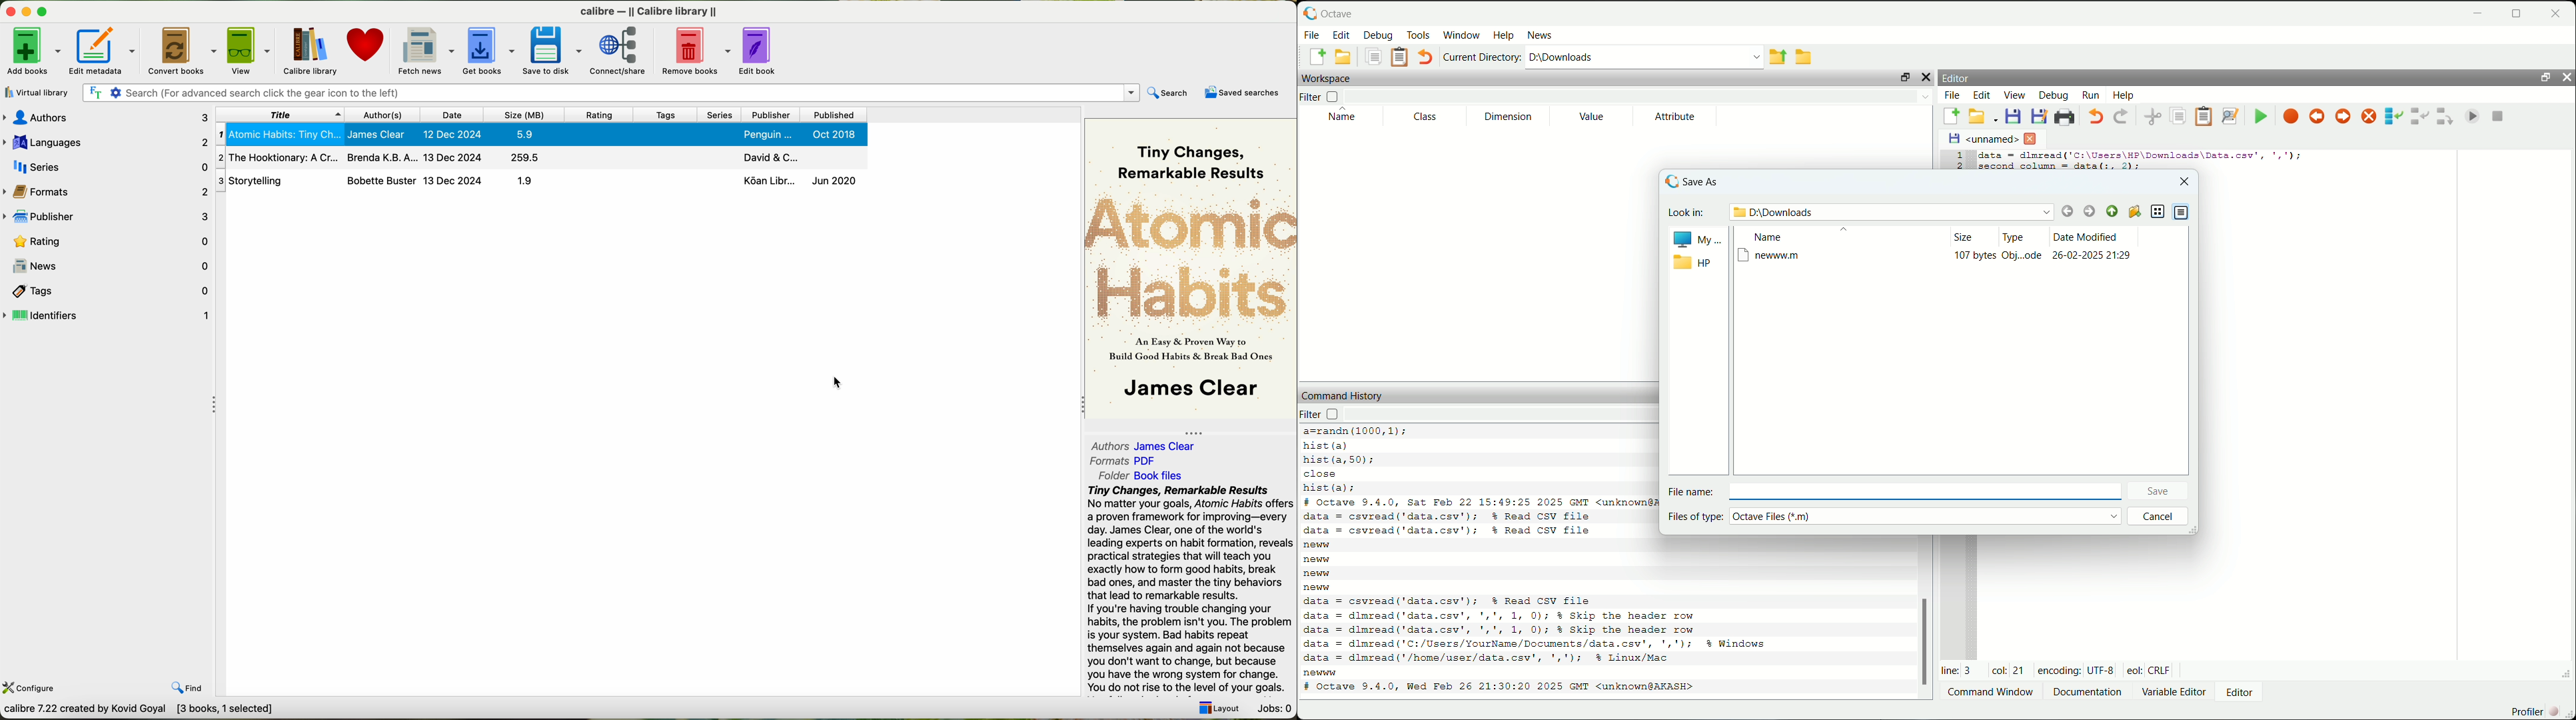 The height and width of the screenshot is (728, 2576). Describe the element at coordinates (1804, 57) in the screenshot. I see `browse directories` at that location.